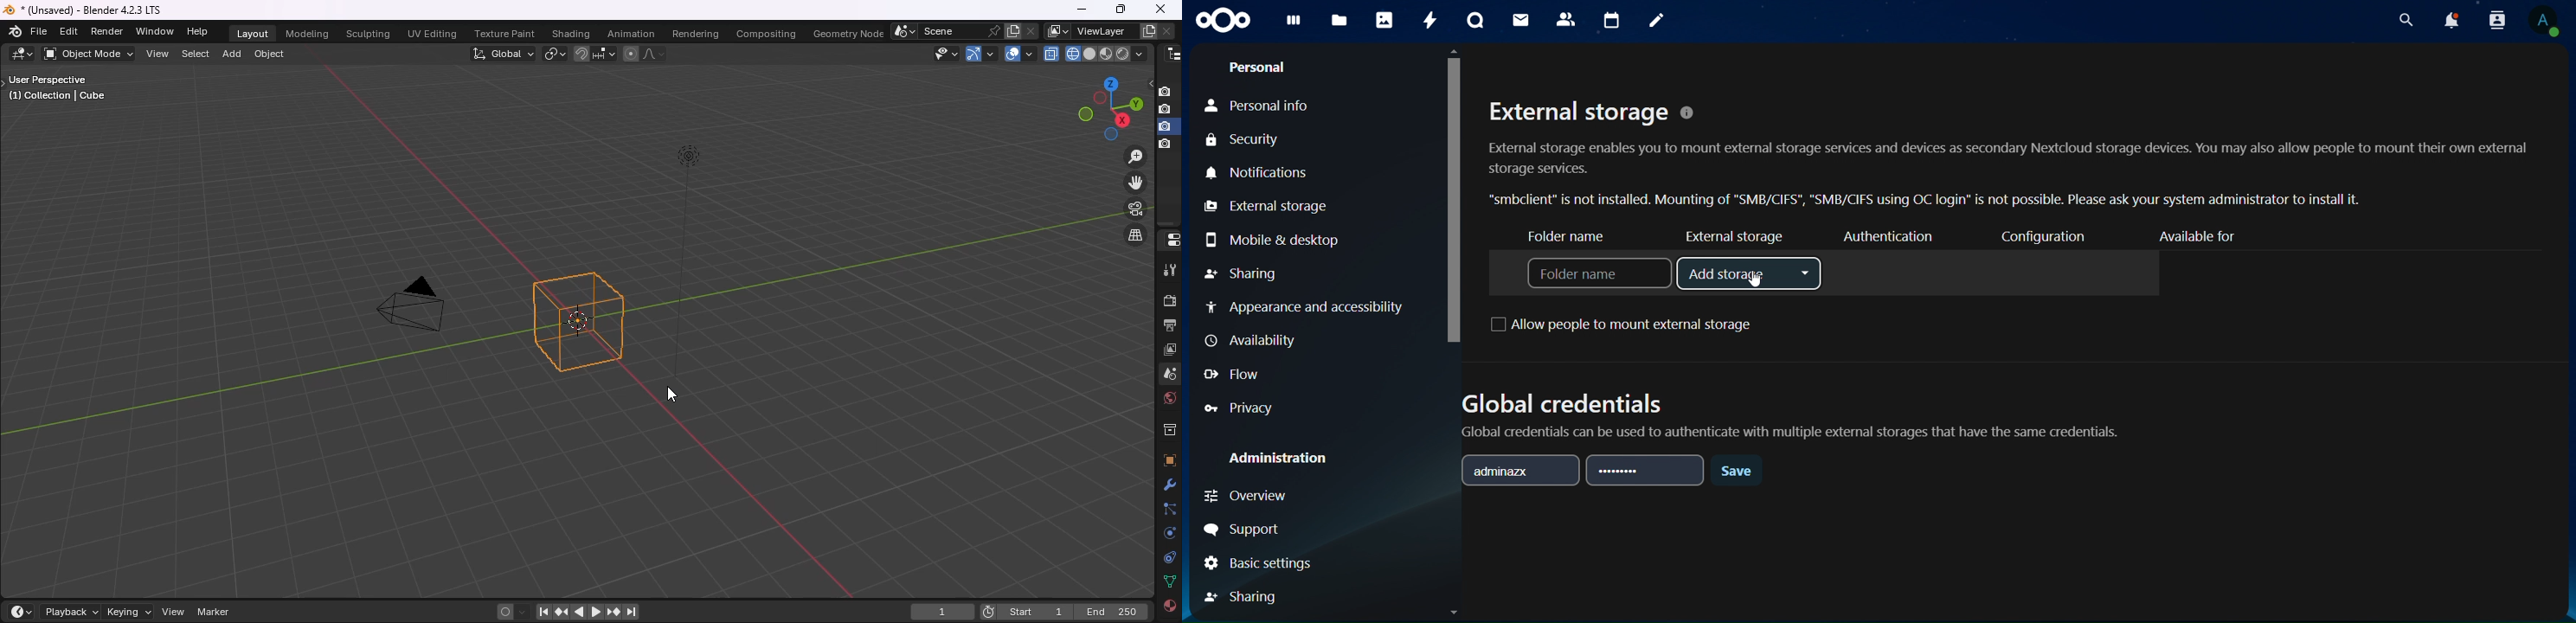  What do you see at coordinates (1736, 474) in the screenshot?
I see `save` at bounding box center [1736, 474].